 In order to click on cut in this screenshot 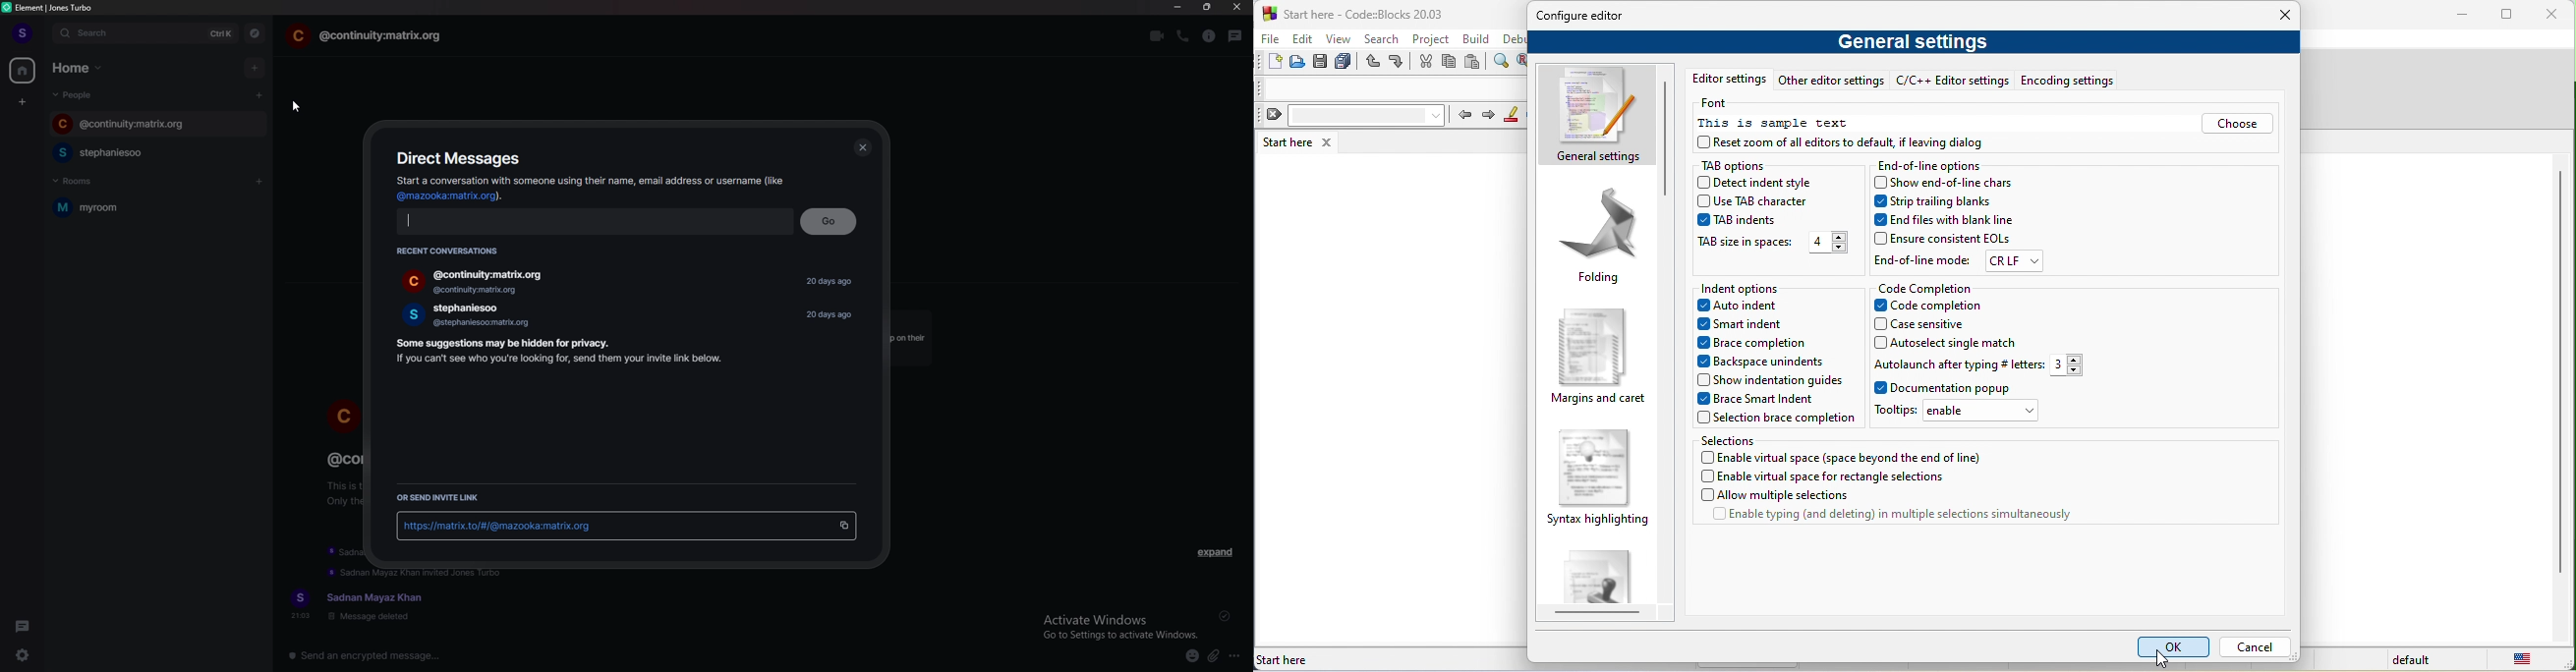, I will do `click(1426, 63)`.